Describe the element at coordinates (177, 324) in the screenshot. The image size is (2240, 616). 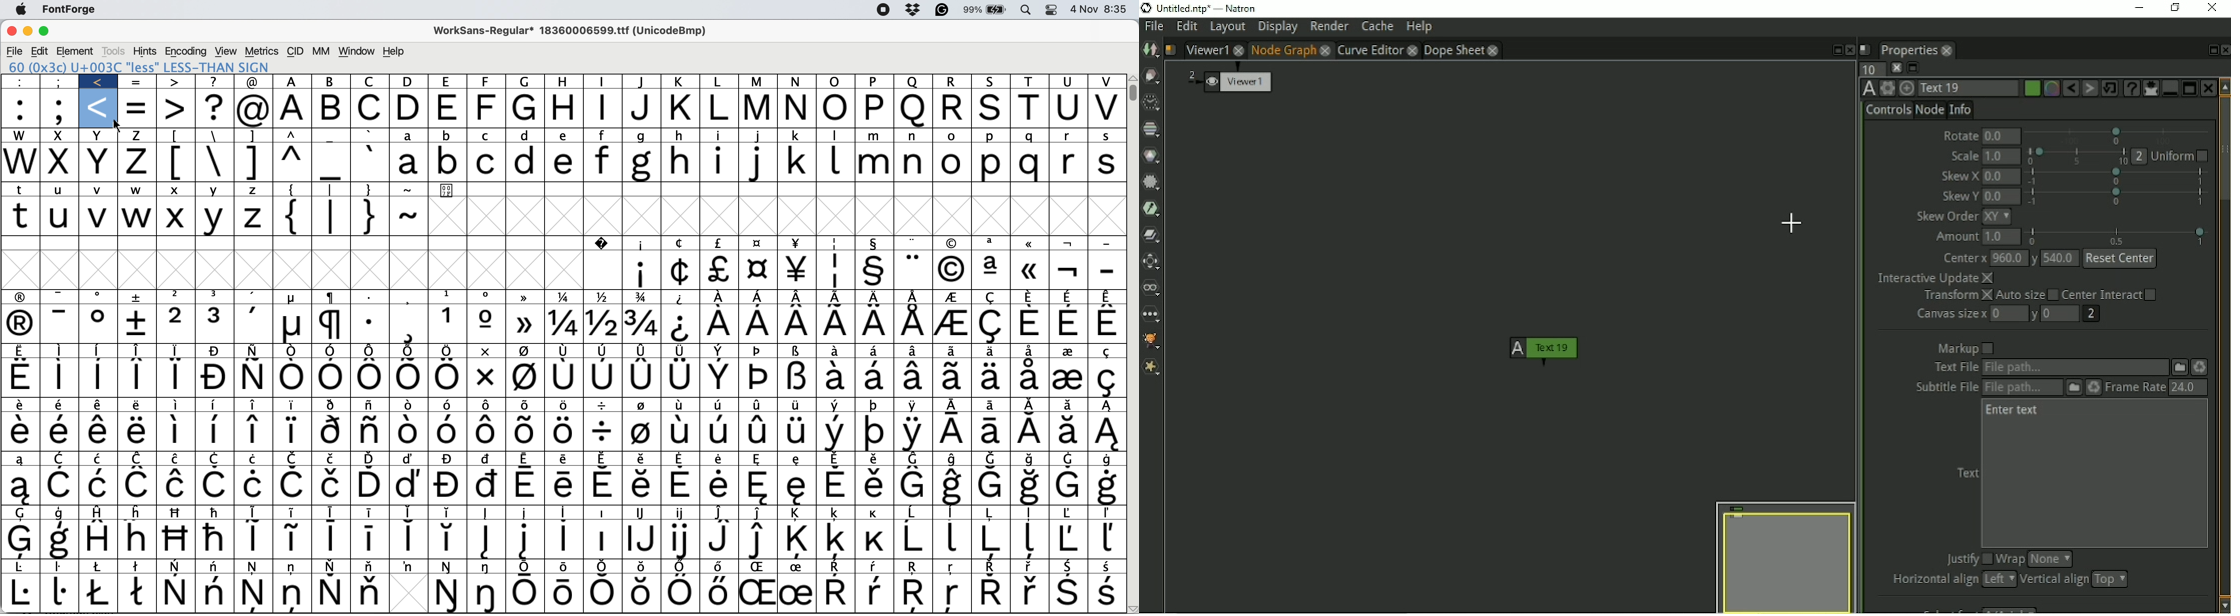
I see `2` at that location.